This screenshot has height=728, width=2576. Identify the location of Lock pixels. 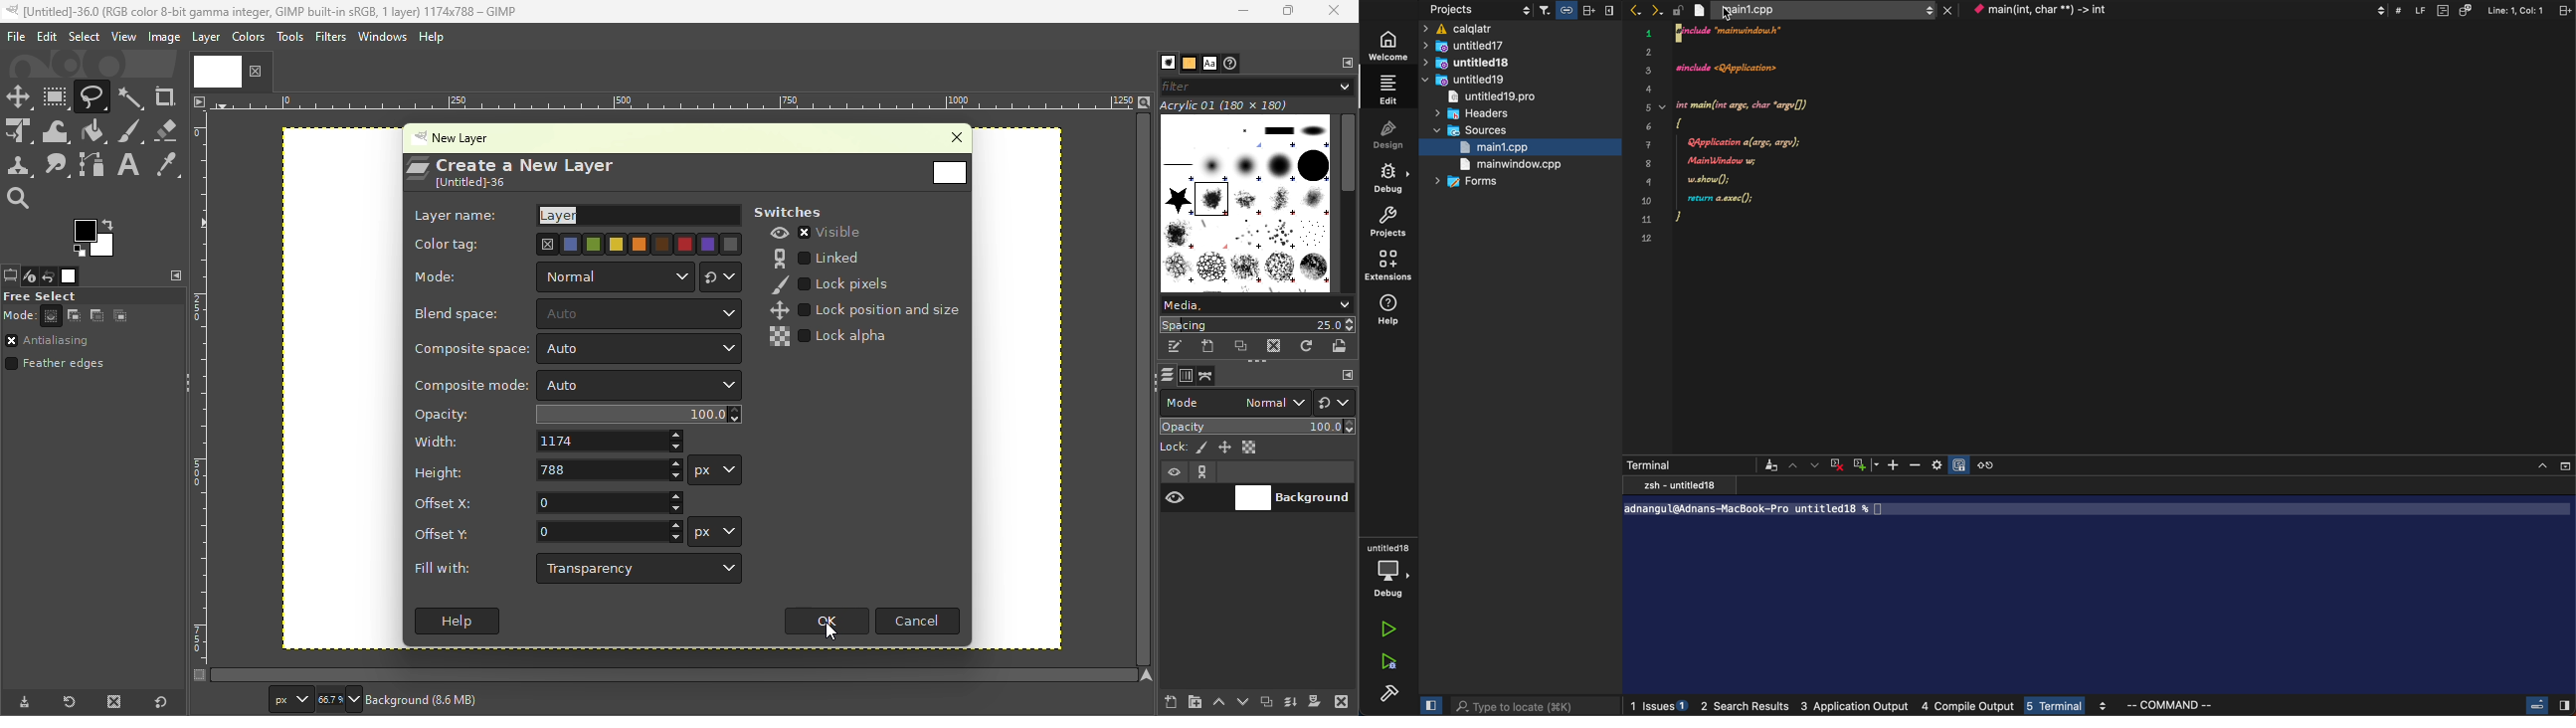
(834, 283).